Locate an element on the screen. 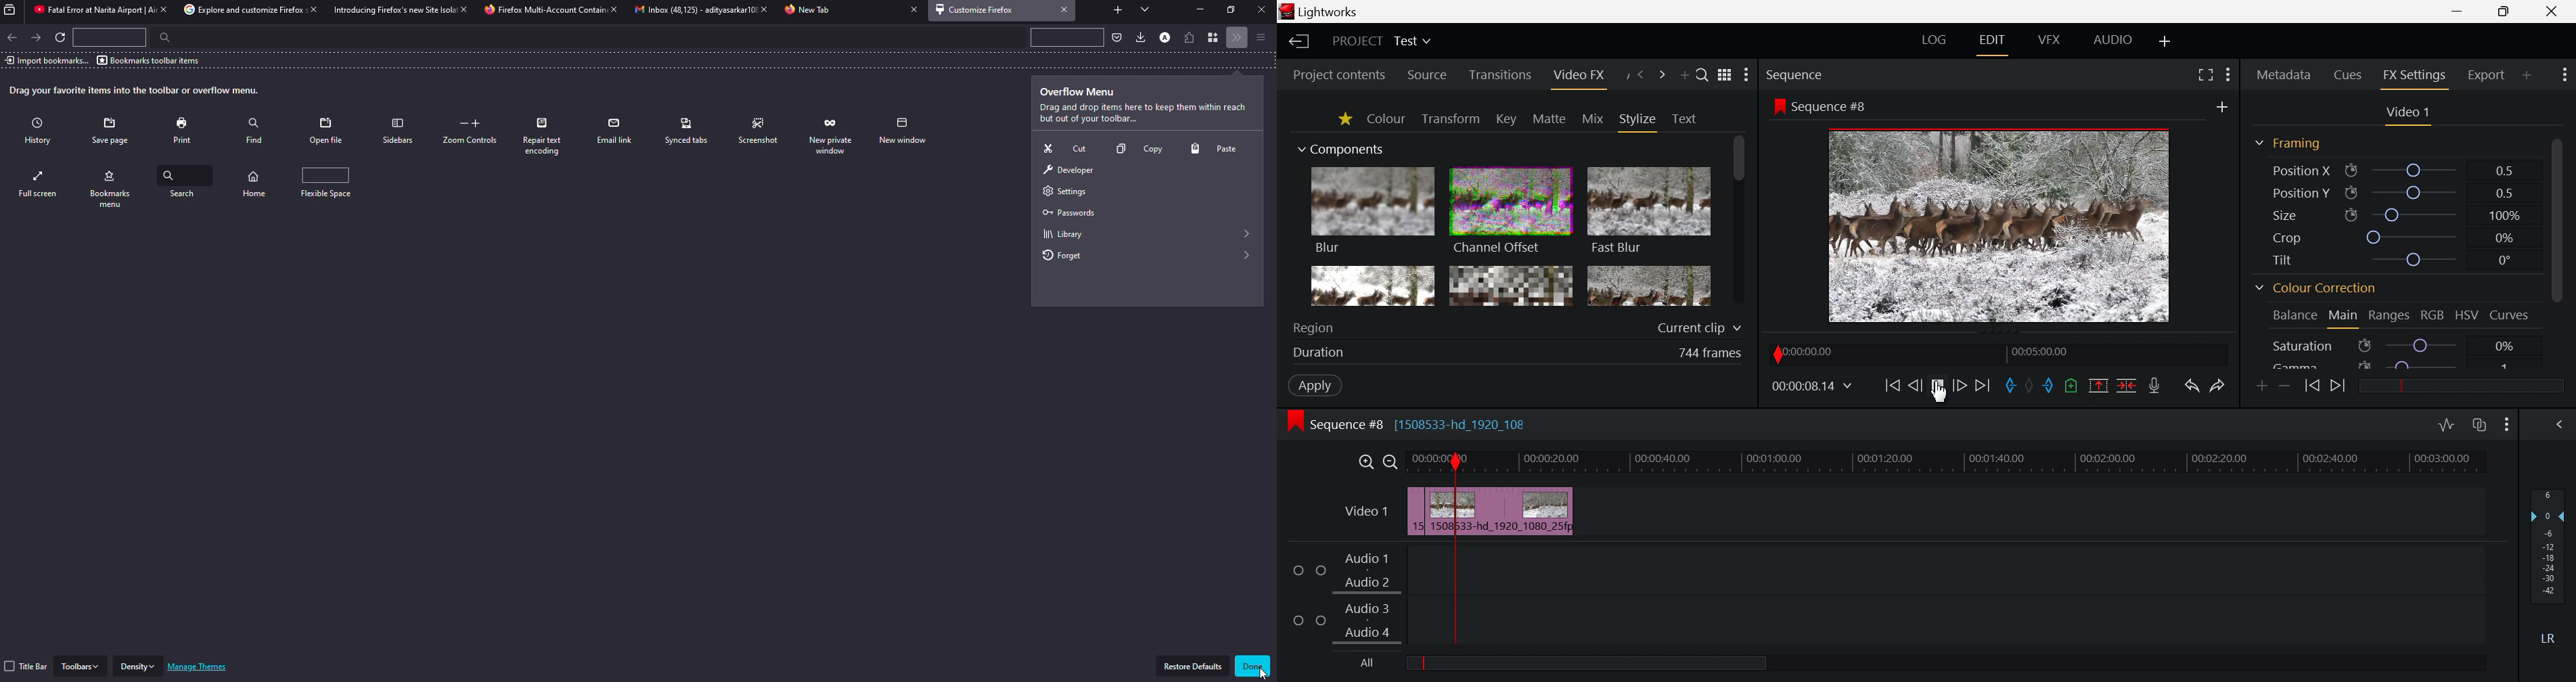 The width and height of the screenshot is (2576, 700). Remove all marks is located at coordinates (2033, 384).